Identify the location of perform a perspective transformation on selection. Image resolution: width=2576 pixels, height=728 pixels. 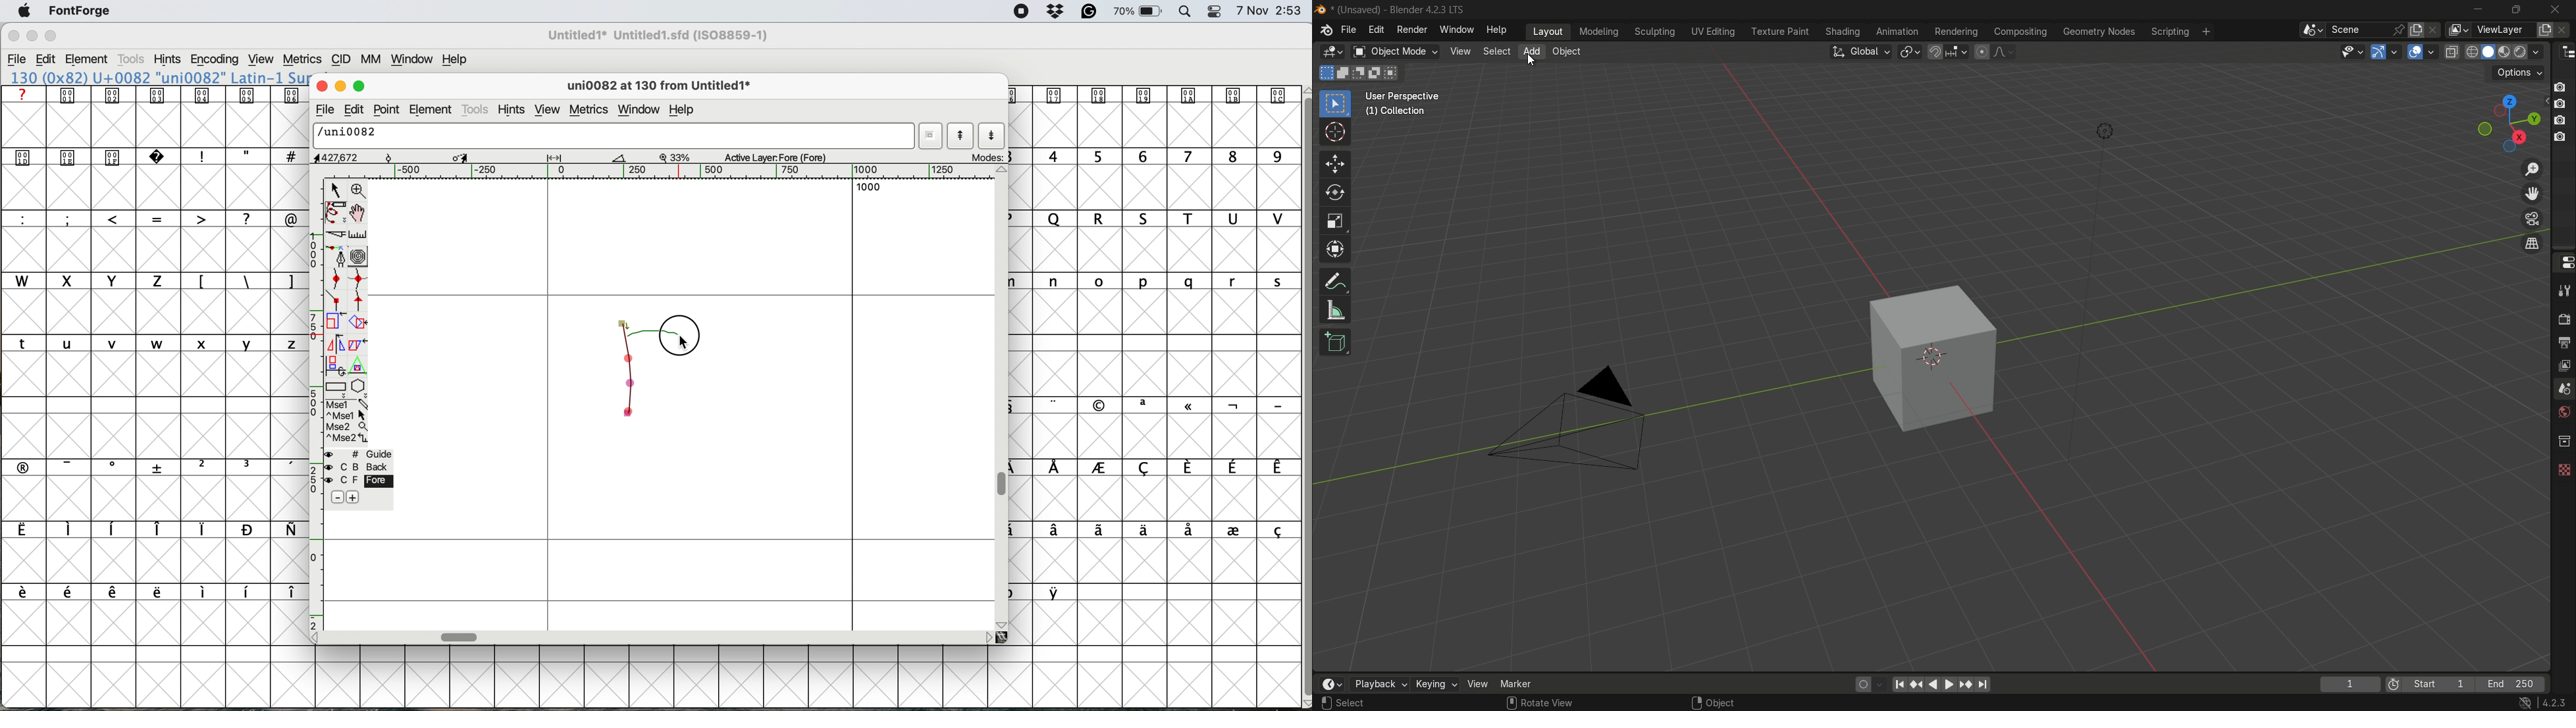
(360, 368).